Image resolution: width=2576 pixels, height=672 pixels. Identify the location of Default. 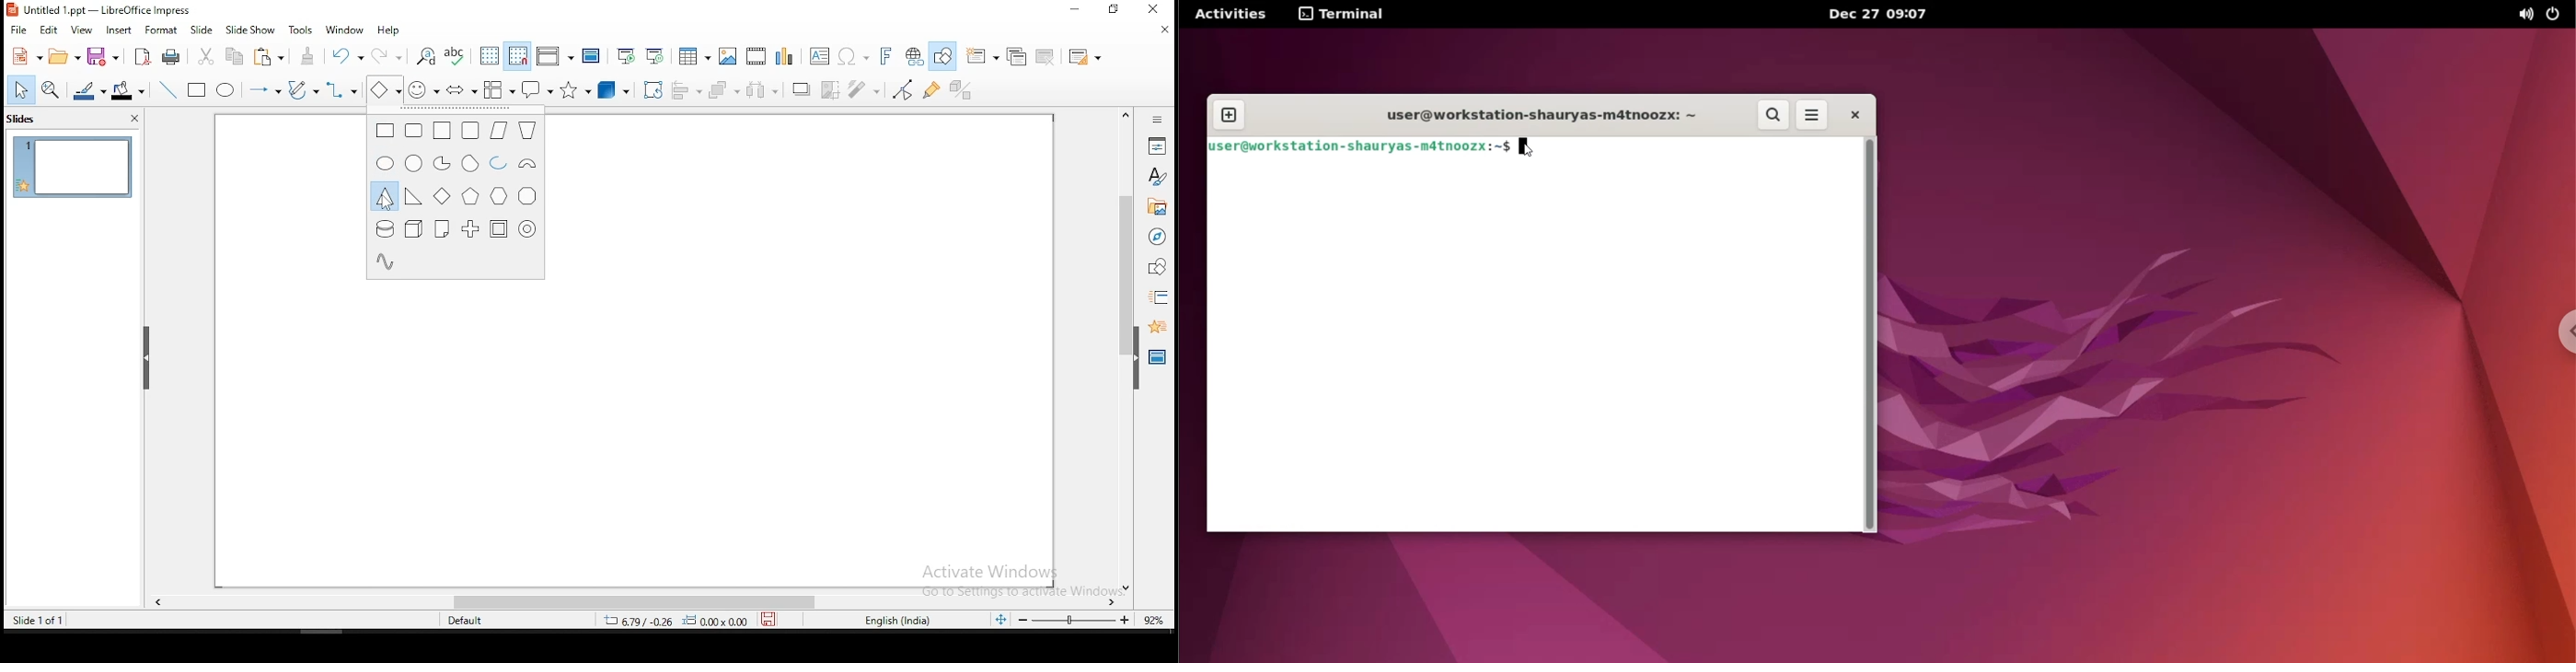
(473, 621).